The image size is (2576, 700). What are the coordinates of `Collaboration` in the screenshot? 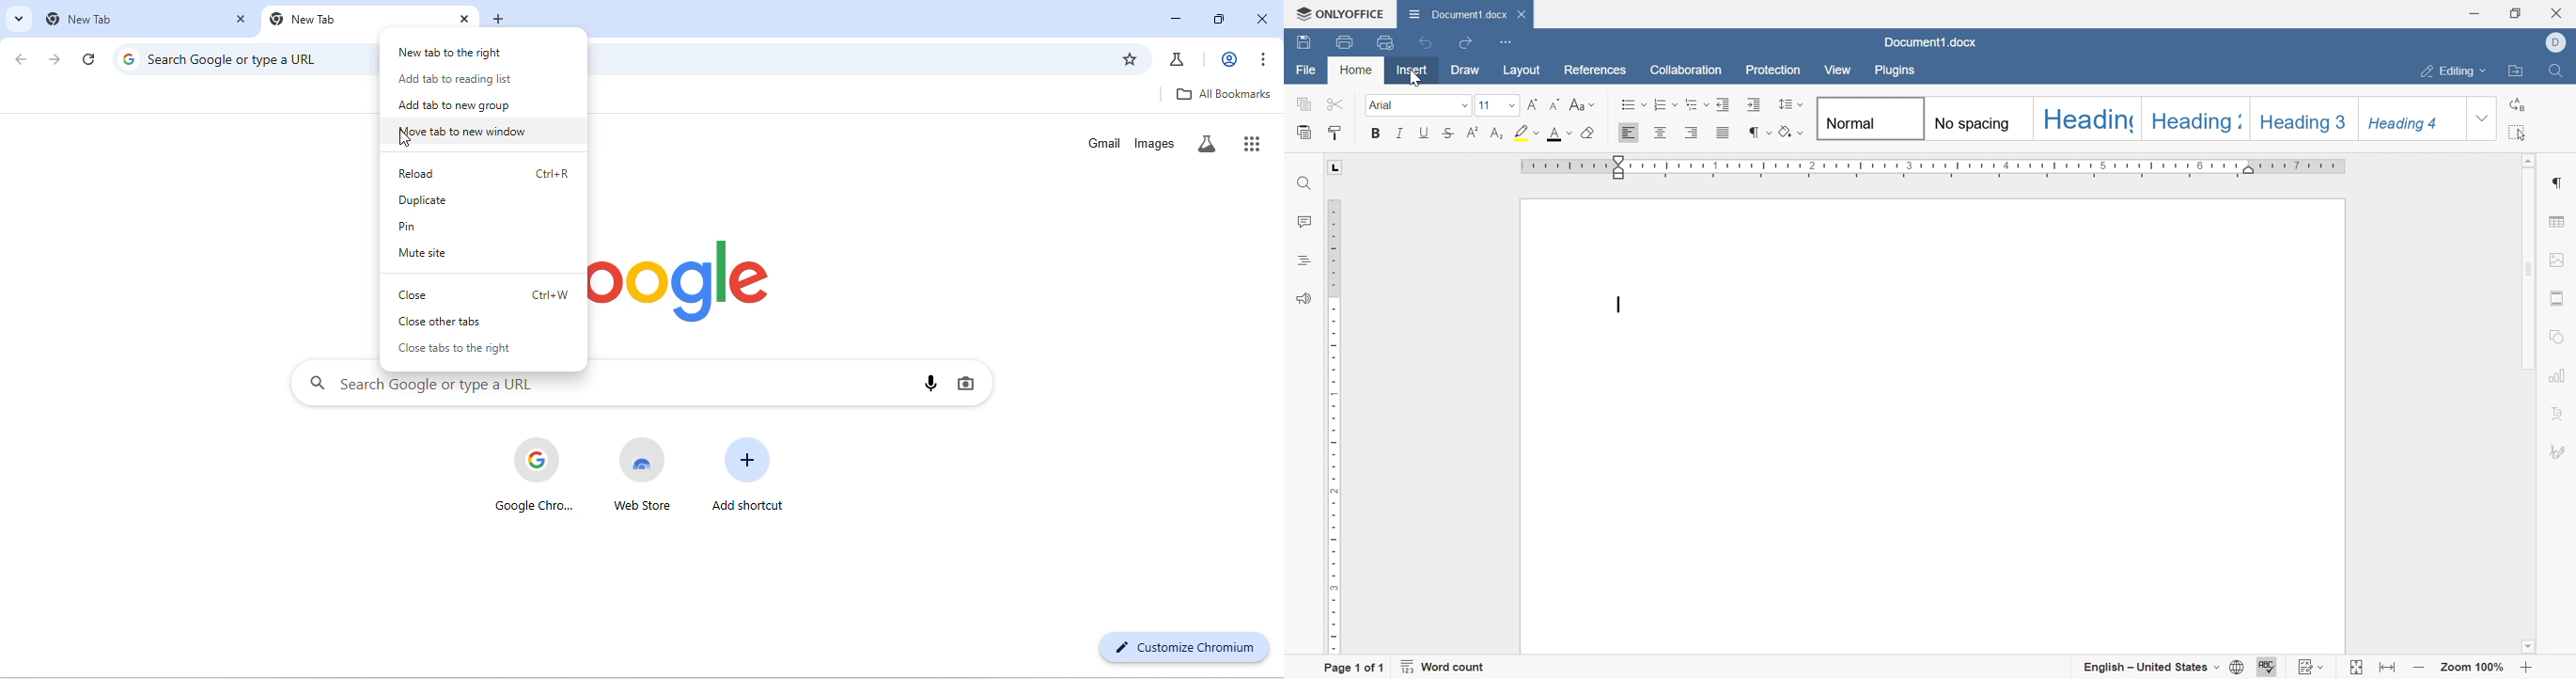 It's located at (1684, 70).